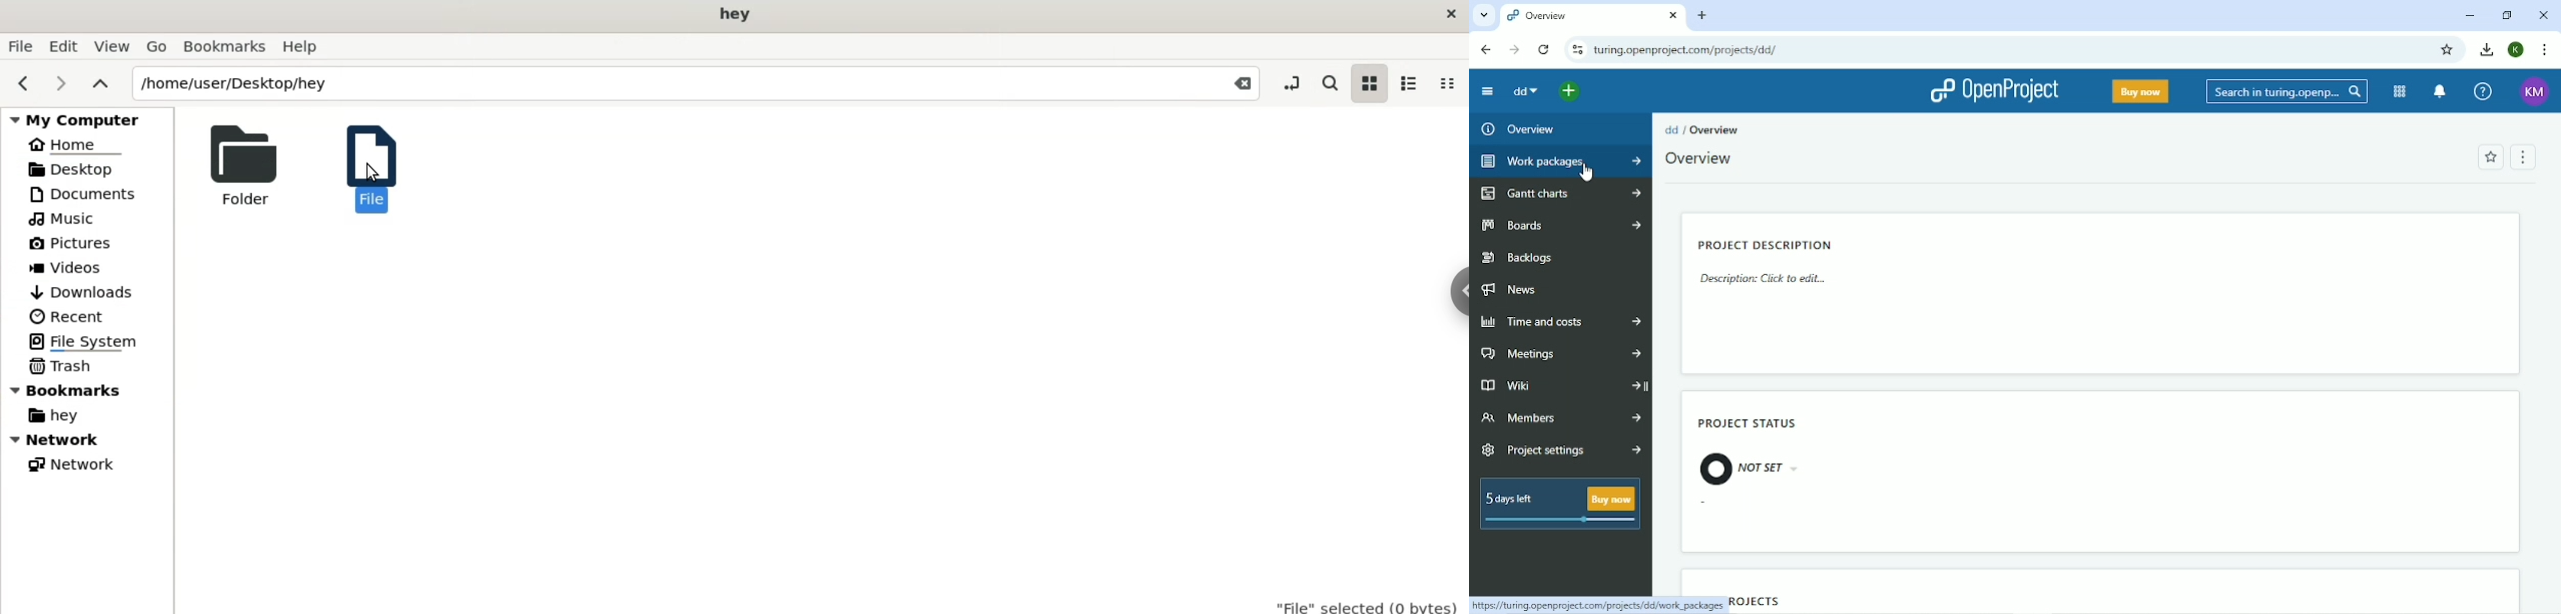 This screenshot has width=2576, height=616. Describe the element at coordinates (1752, 451) in the screenshot. I see `Project status` at that location.